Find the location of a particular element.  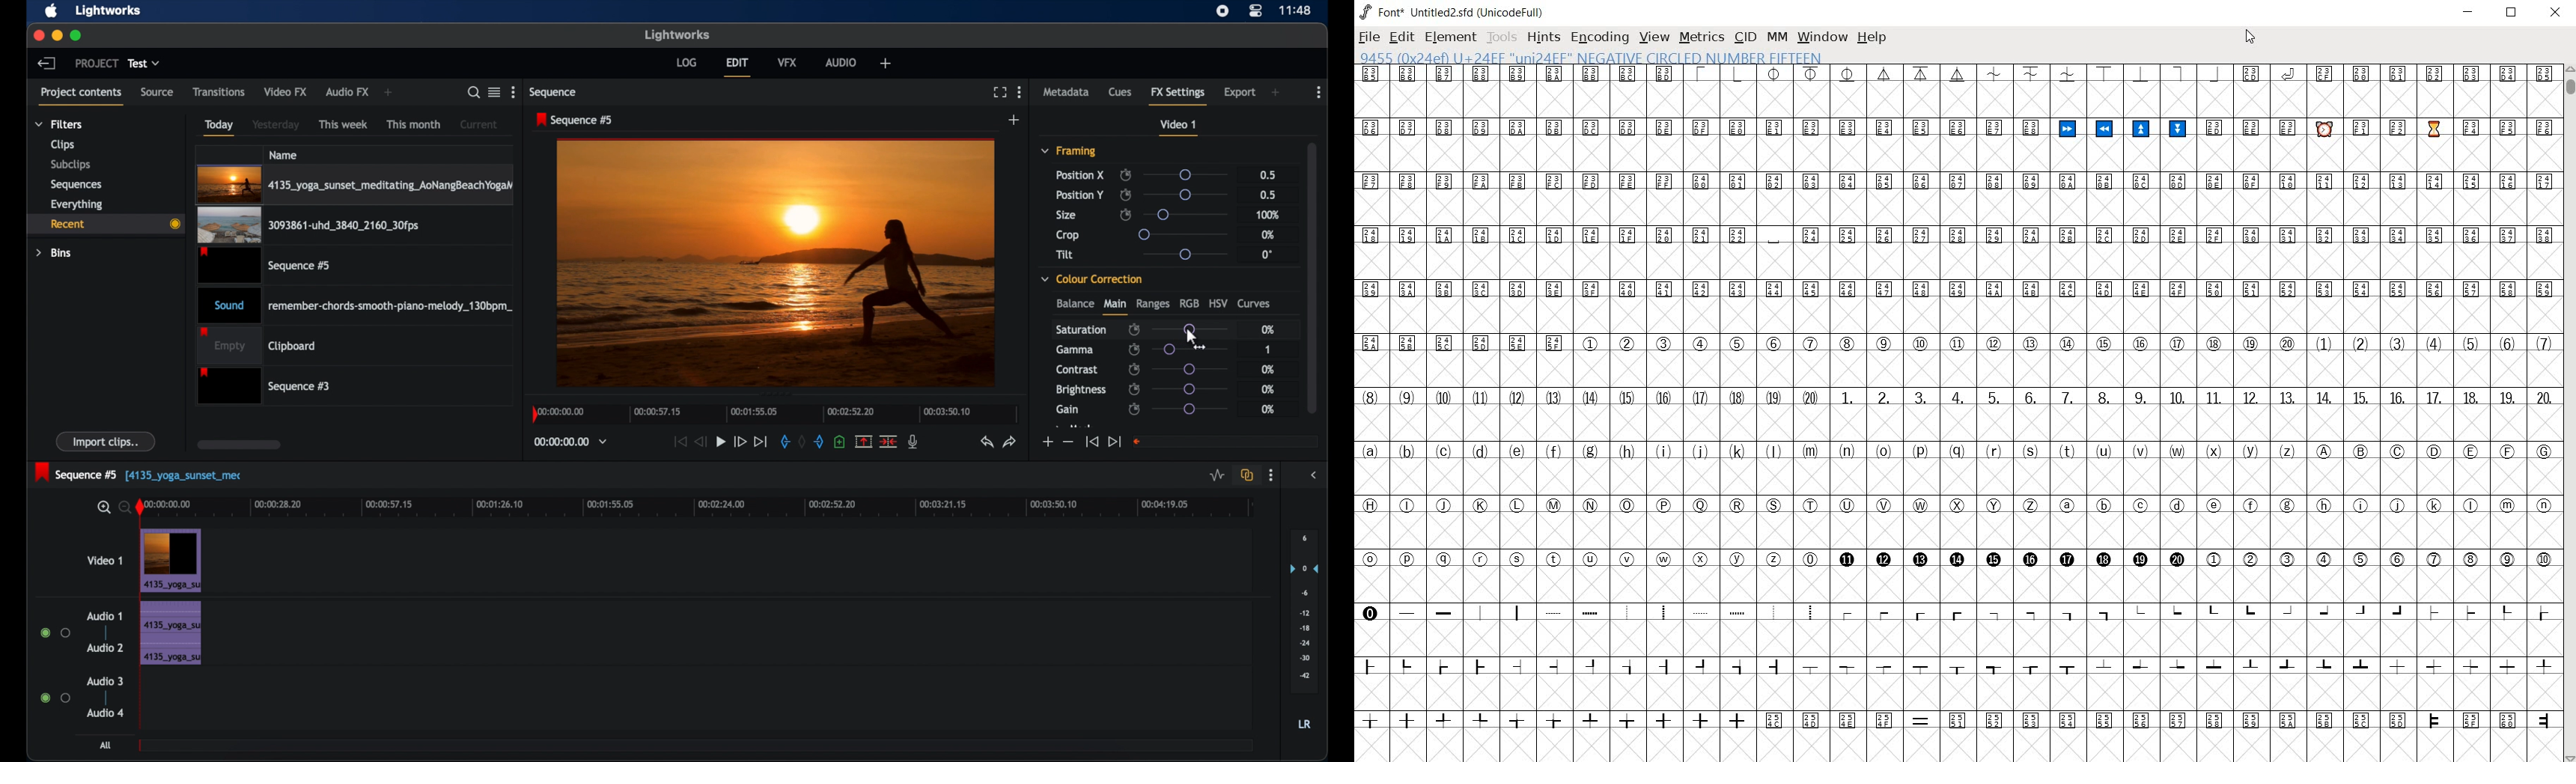

saturation is located at coordinates (1082, 329).